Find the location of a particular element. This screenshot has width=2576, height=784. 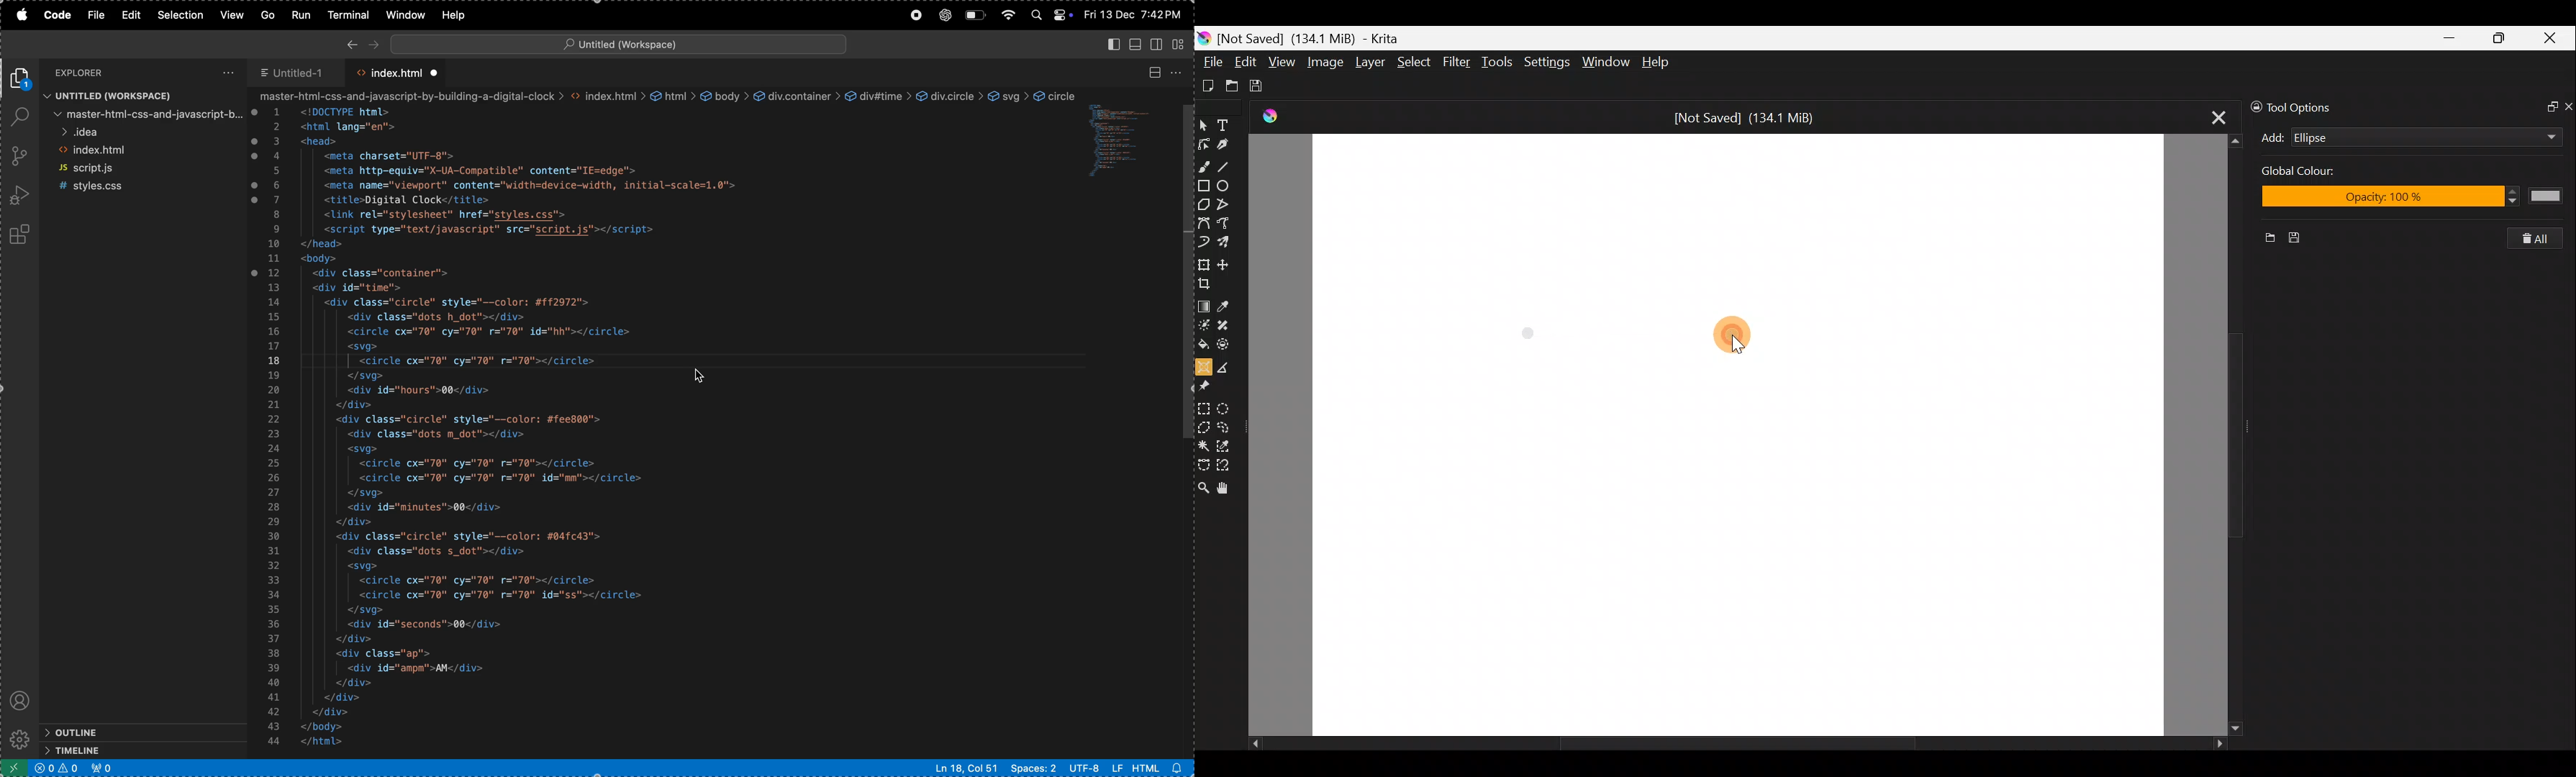

spaces 2 is located at coordinates (1032, 768).